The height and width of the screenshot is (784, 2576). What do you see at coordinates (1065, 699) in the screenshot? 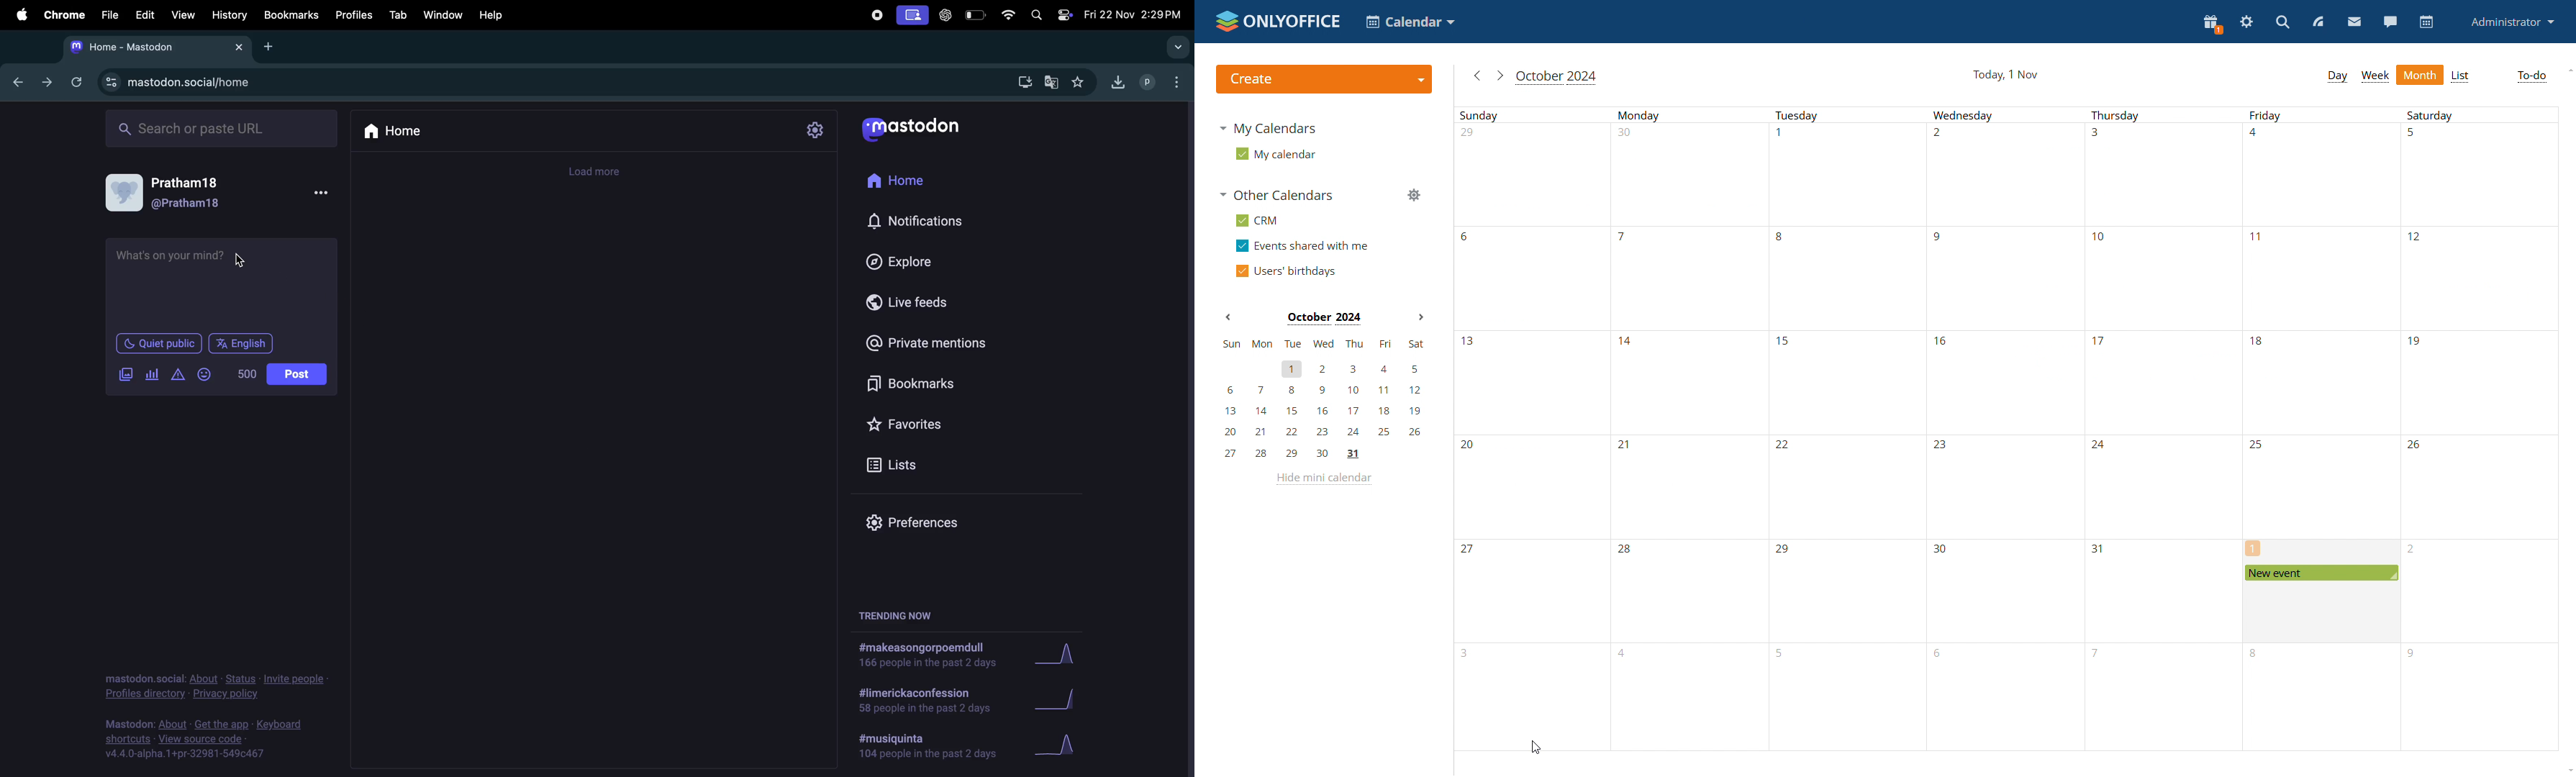
I see `graphs` at bounding box center [1065, 699].